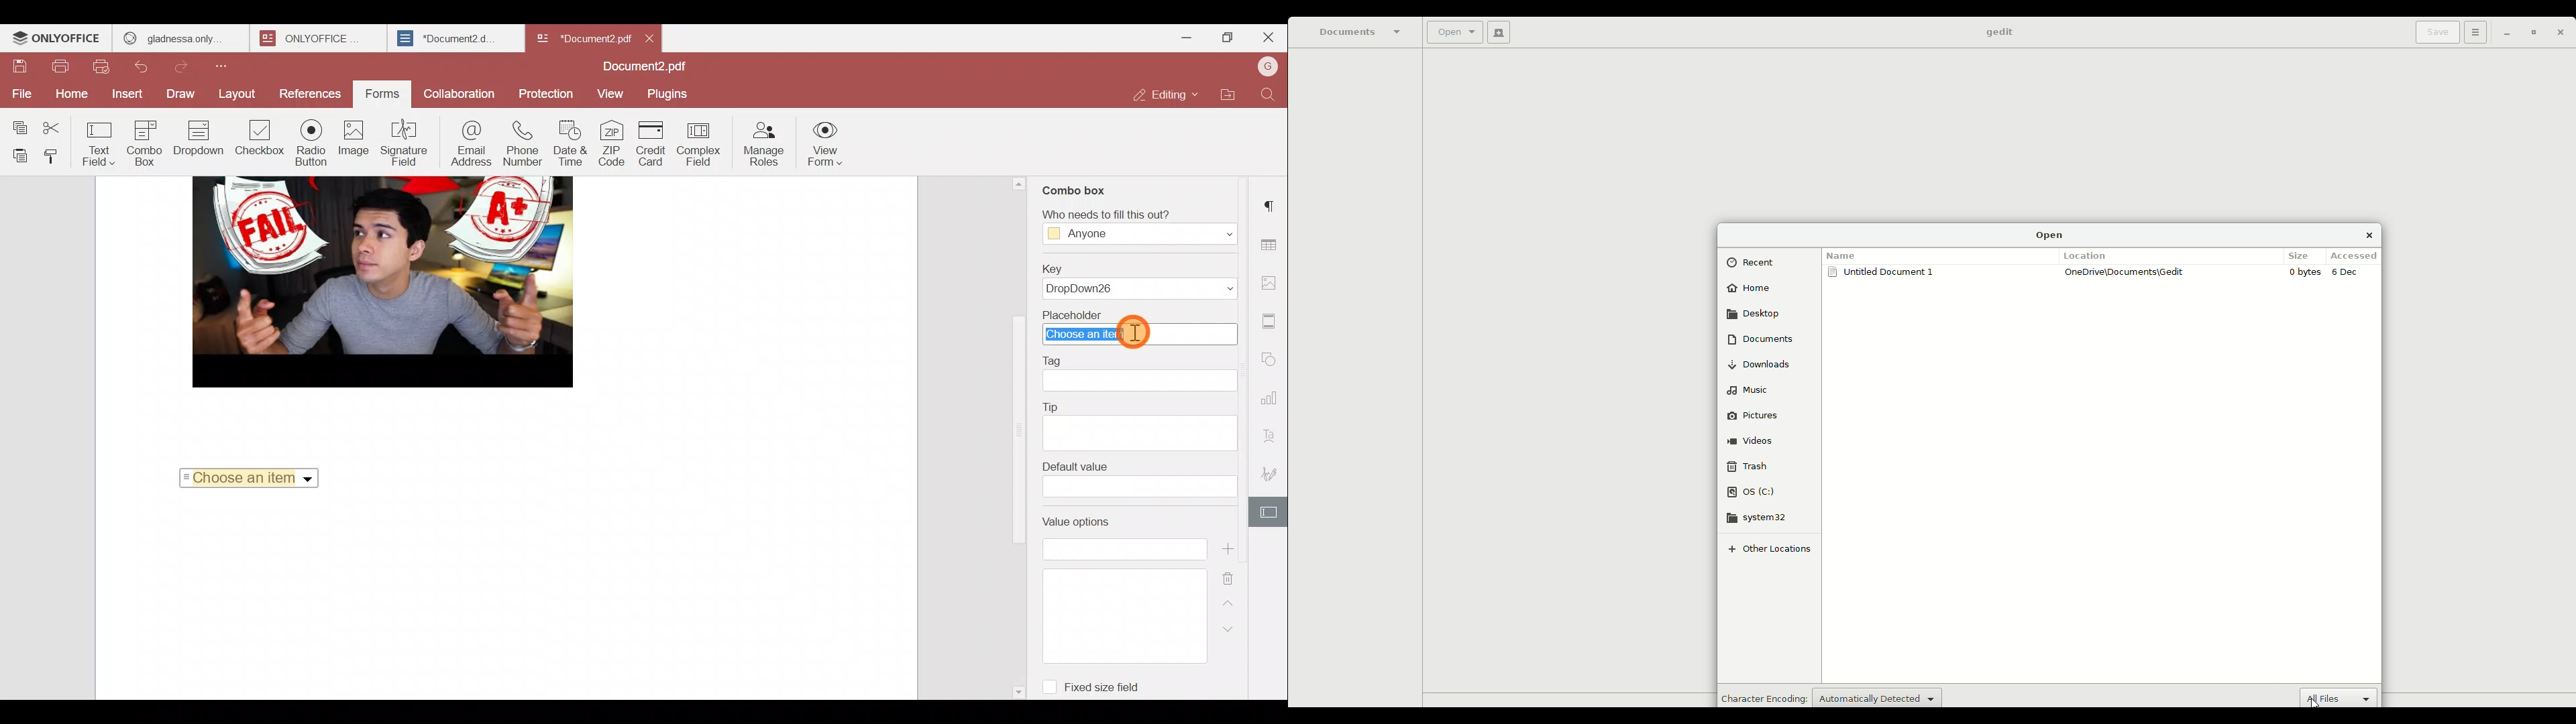 The height and width of the screenshot is (728, 2576). I want to click on Find, so click(1268, 97).